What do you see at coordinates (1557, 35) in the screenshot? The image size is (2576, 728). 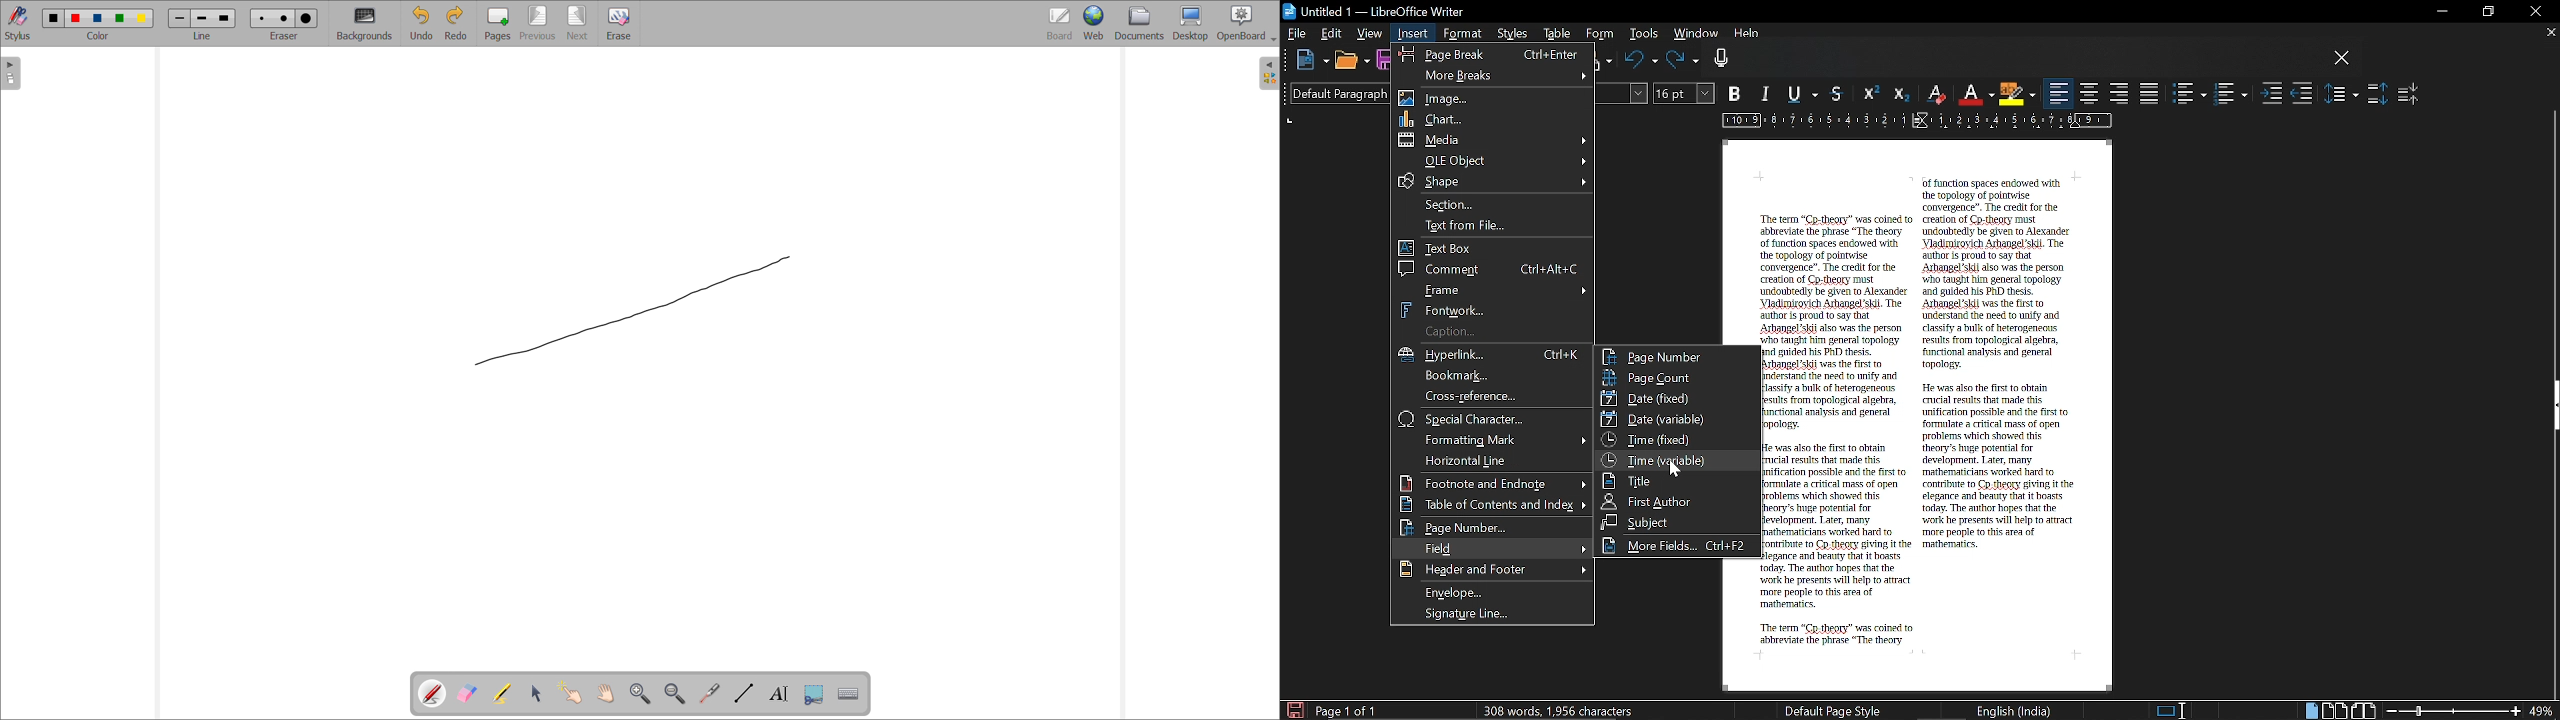 I see `Table` at bounding box center [1557, 35].